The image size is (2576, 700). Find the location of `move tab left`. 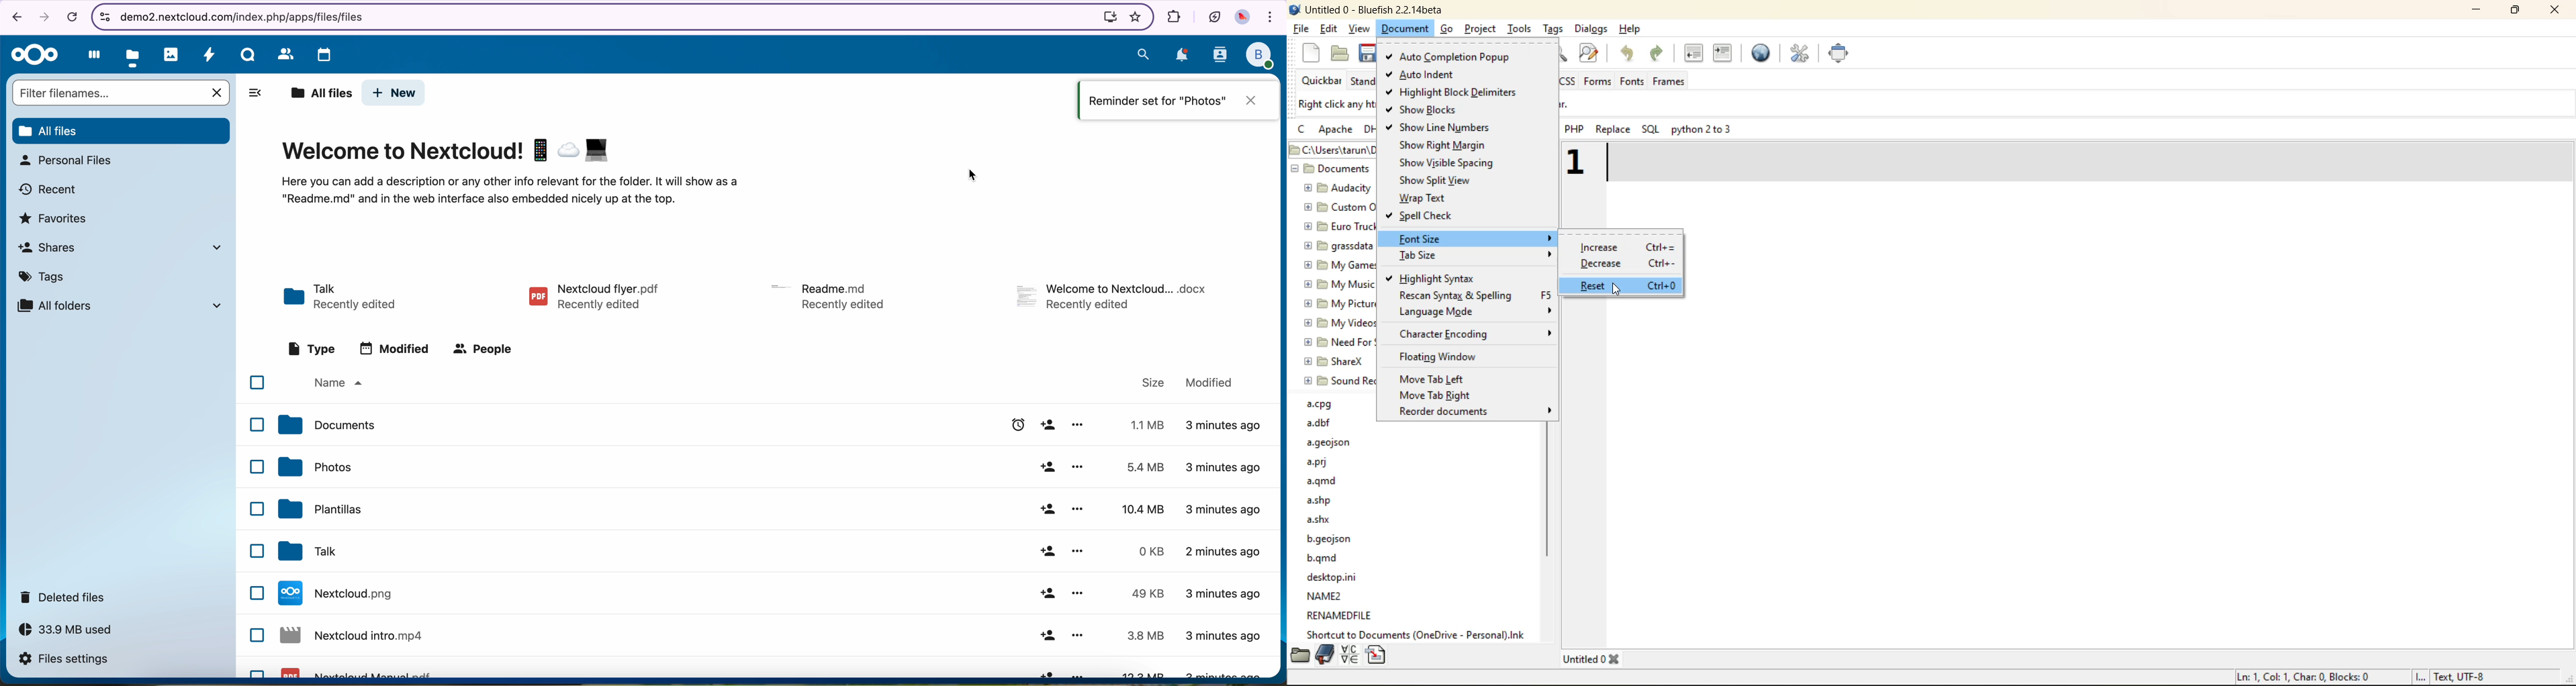

move tab left is located at coordinates (1434, 380).